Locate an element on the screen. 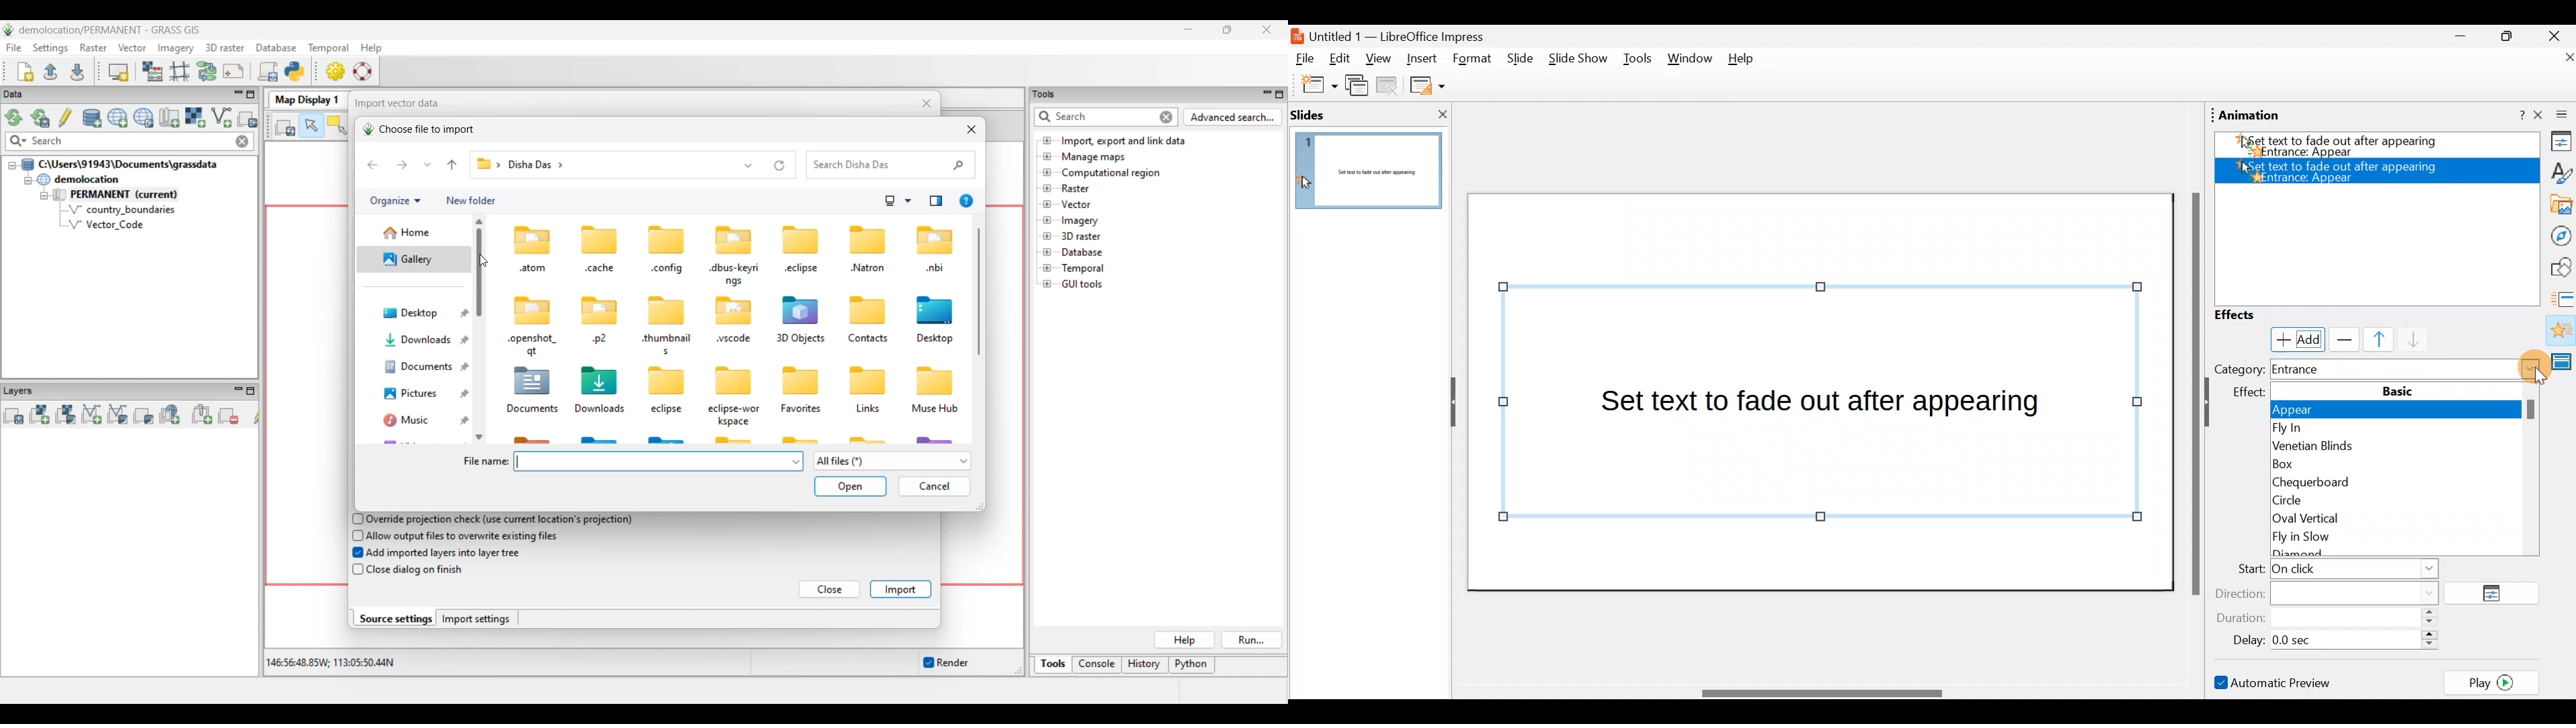  Appear effect added is located at coordinates (2371, 147).